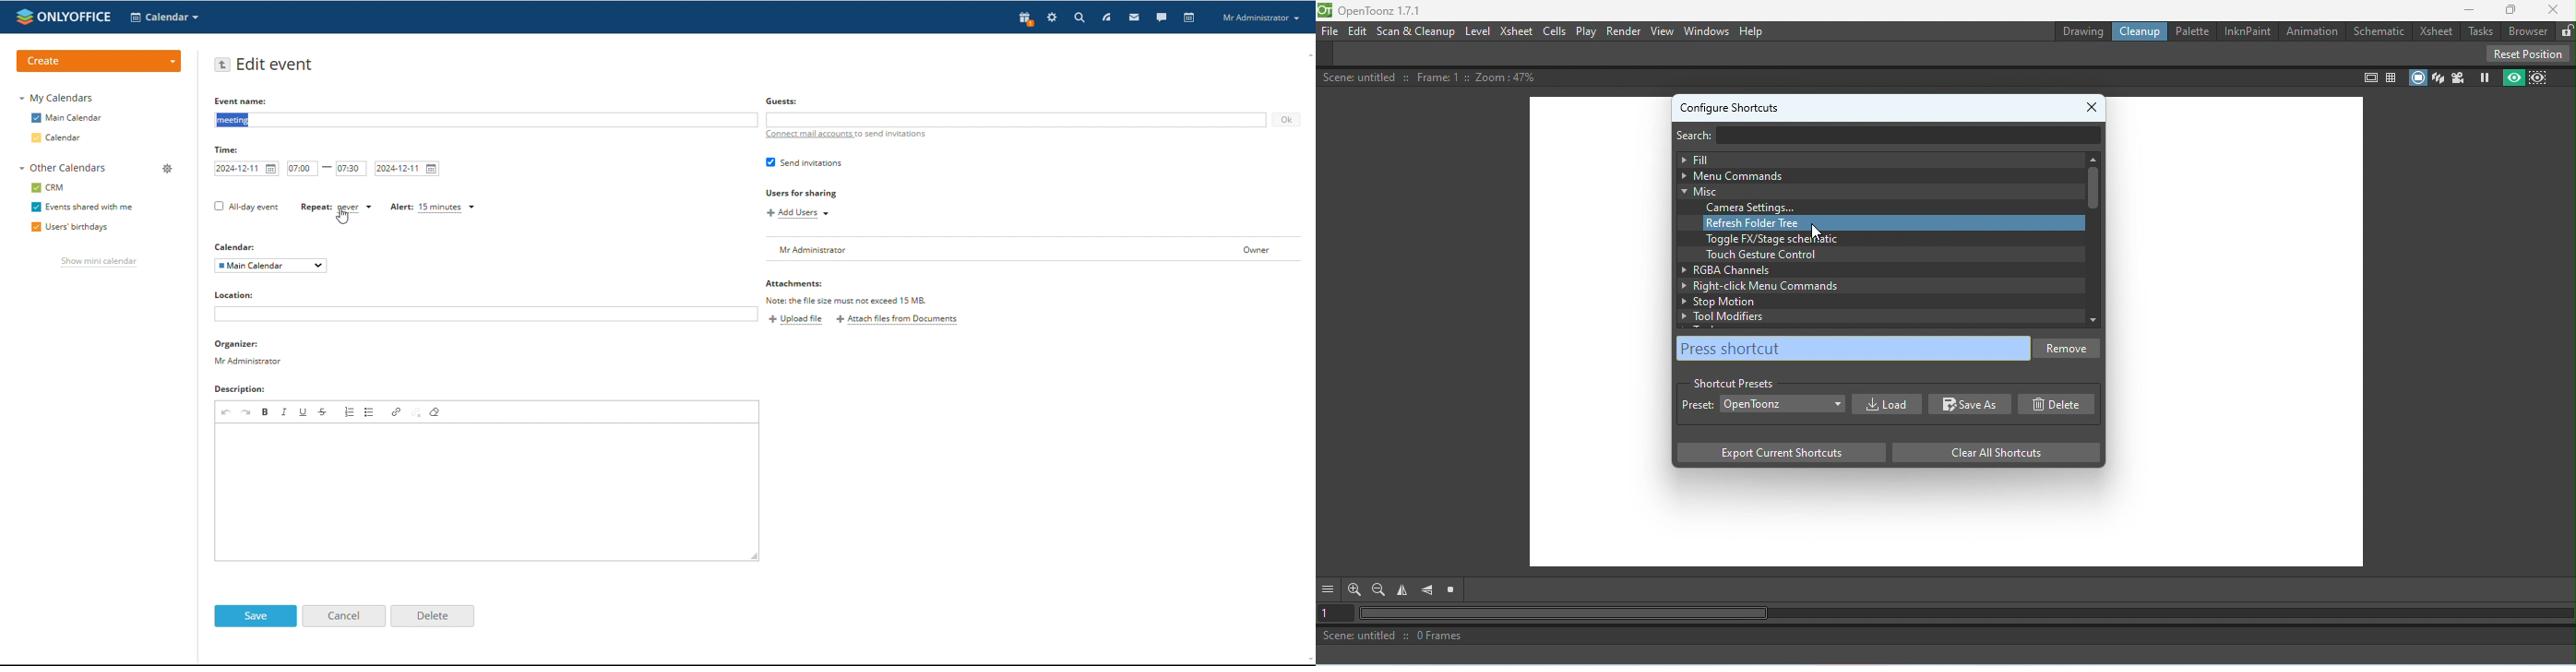  Describe the element at coordinates (302, 168) in the screenshot. I see `start time` at that location.